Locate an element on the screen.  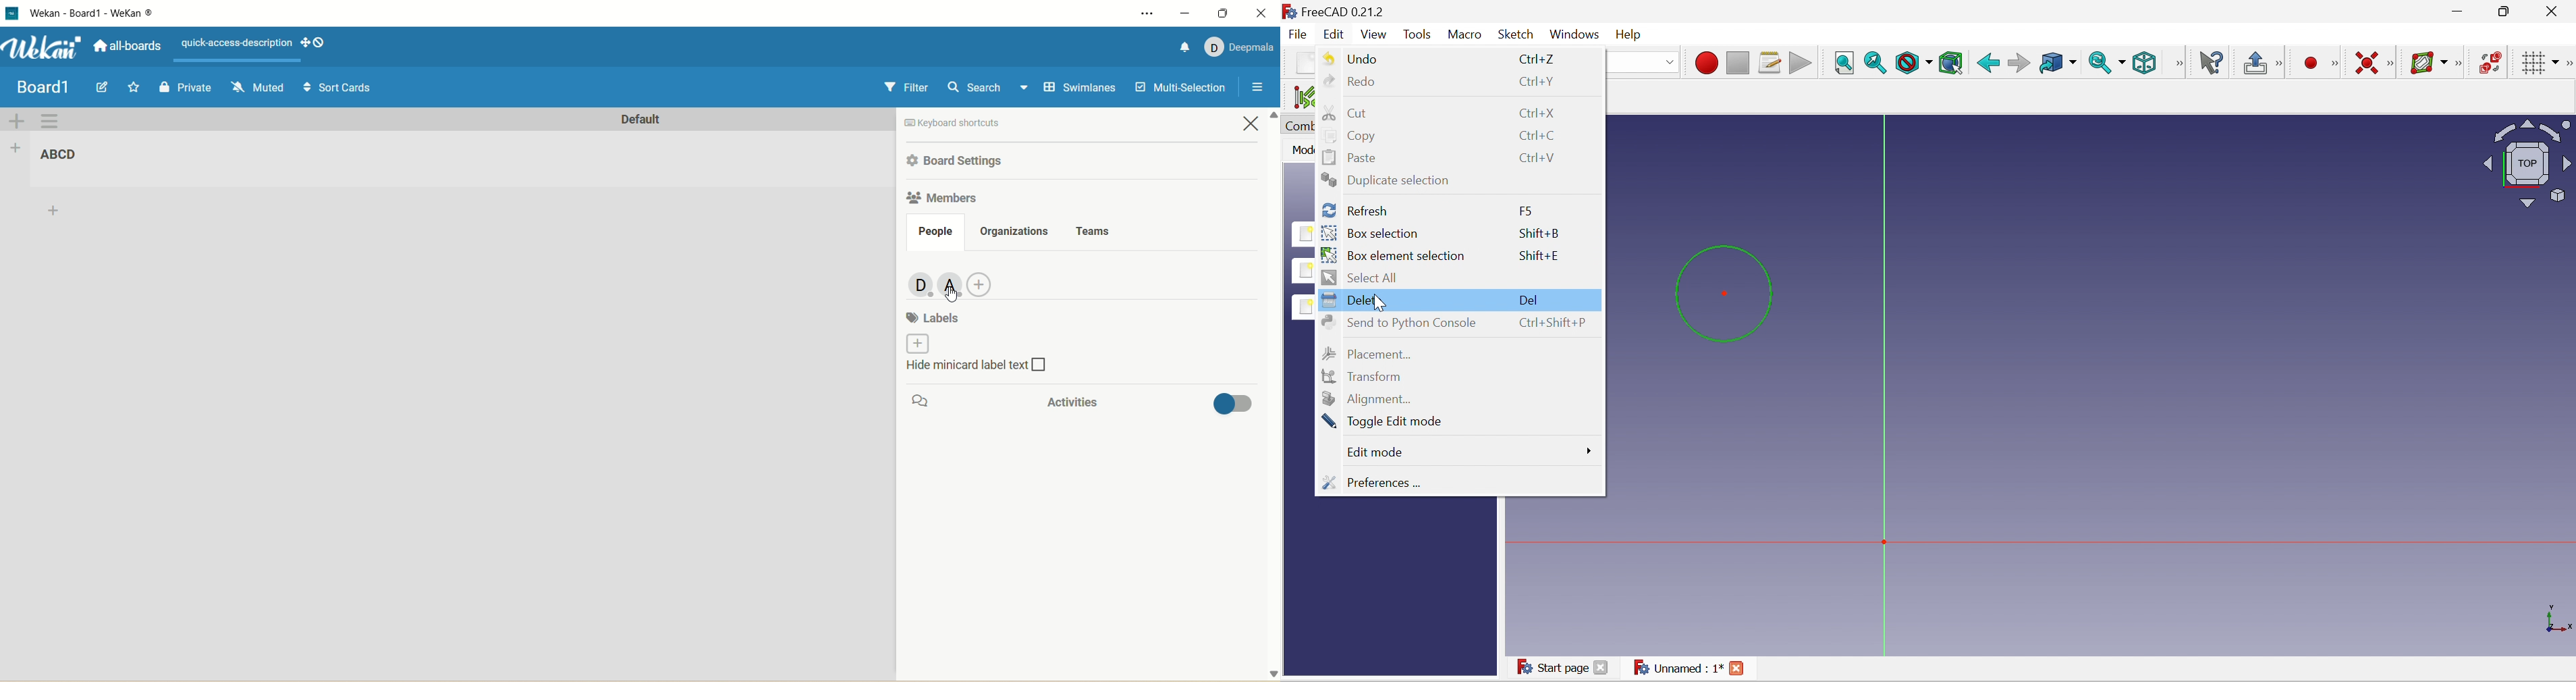
Box selection is located at coordinates (1371, 233).